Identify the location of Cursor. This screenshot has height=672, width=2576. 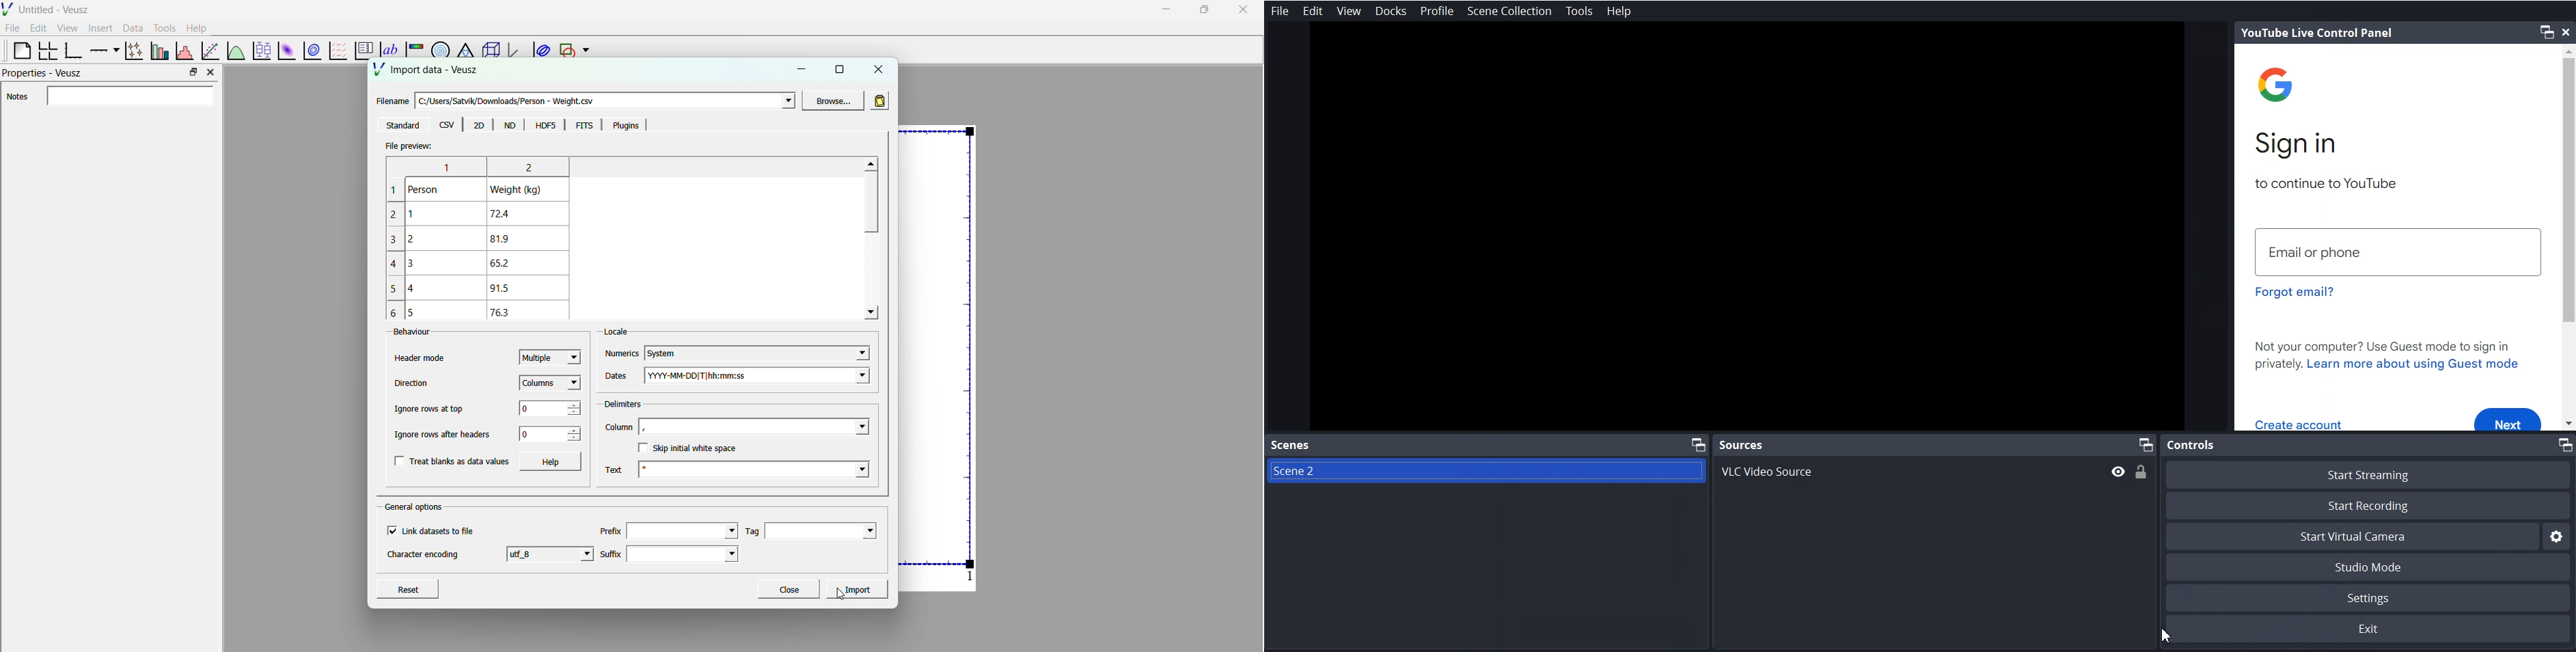
(2167, 633).